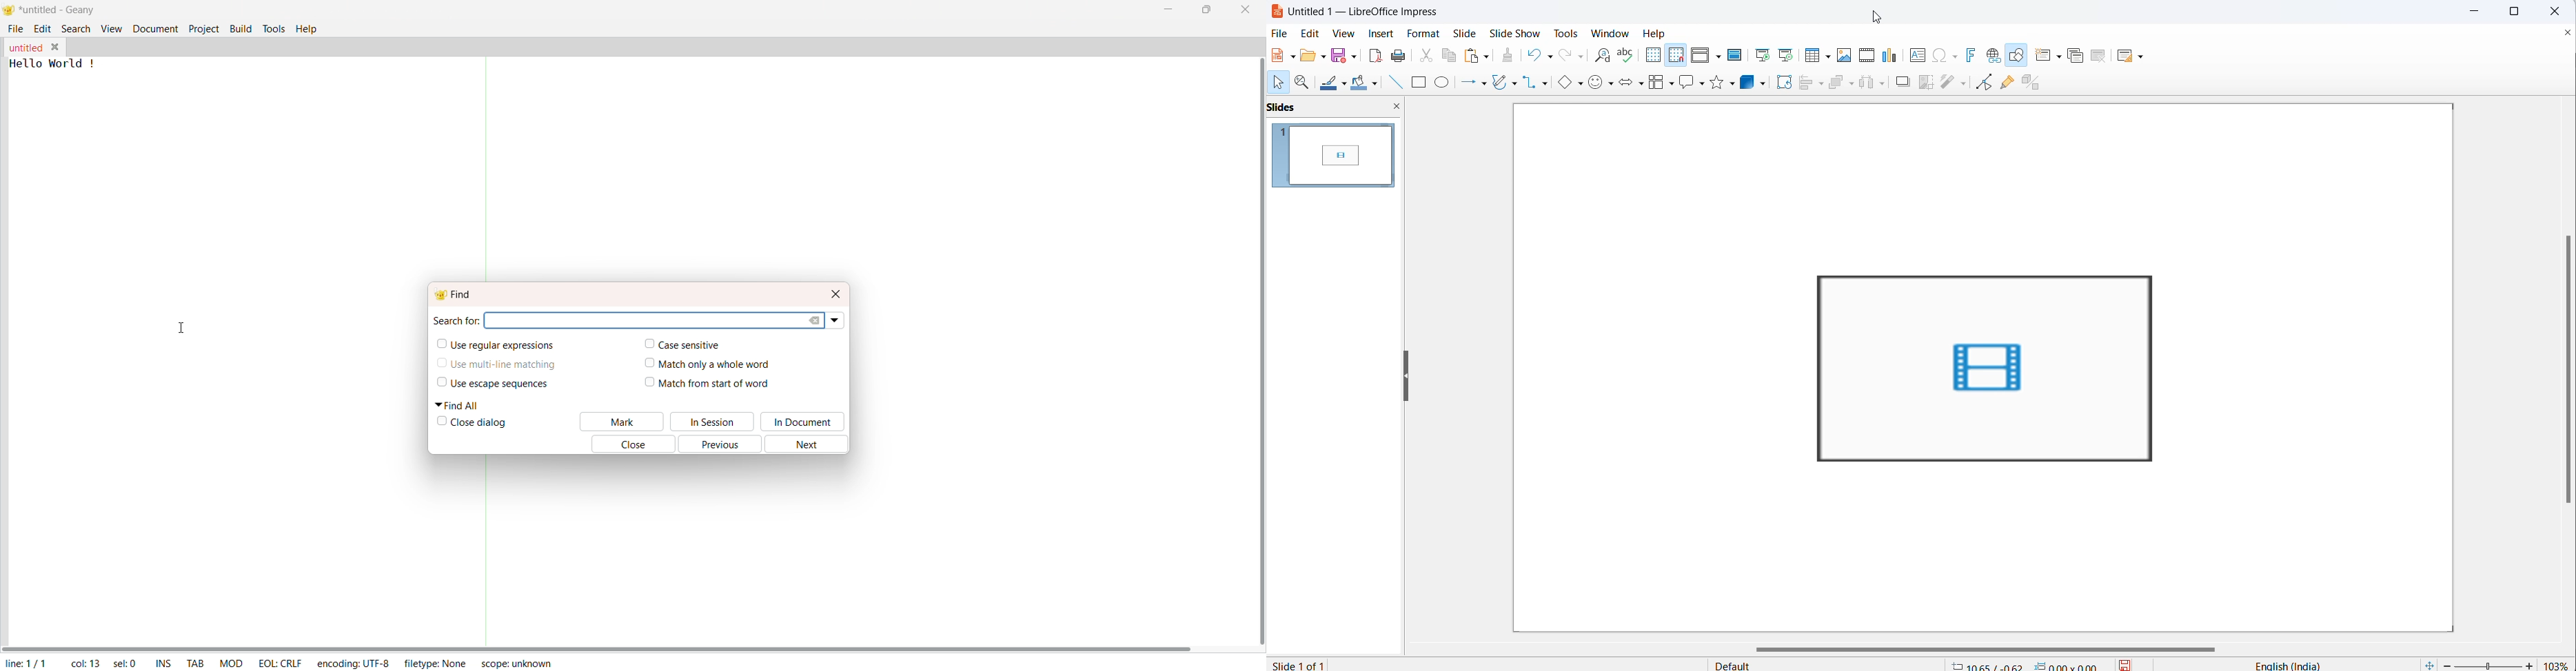 The height and width of the screenshot is (672, 2576). Describe the element at coordinates (2042, 56) in the screenshot. I see `new slide` at that location.